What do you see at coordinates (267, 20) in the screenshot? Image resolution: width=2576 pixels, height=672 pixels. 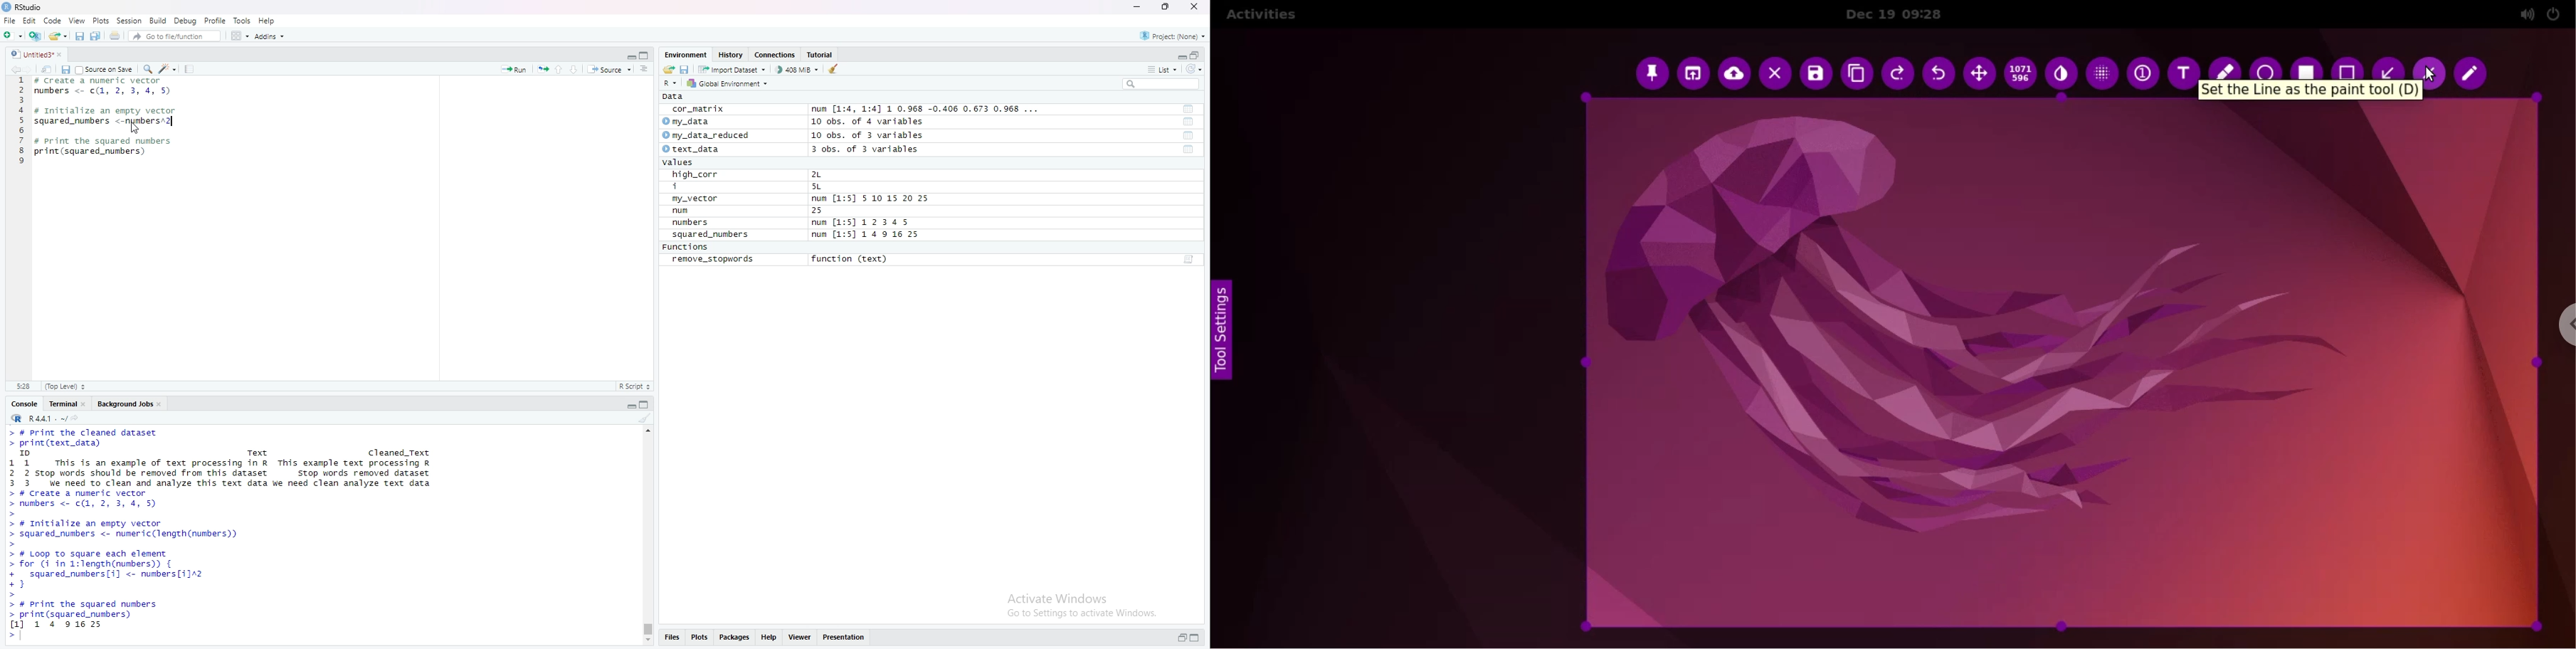 I see `Help` at bounding box center [267, 20].